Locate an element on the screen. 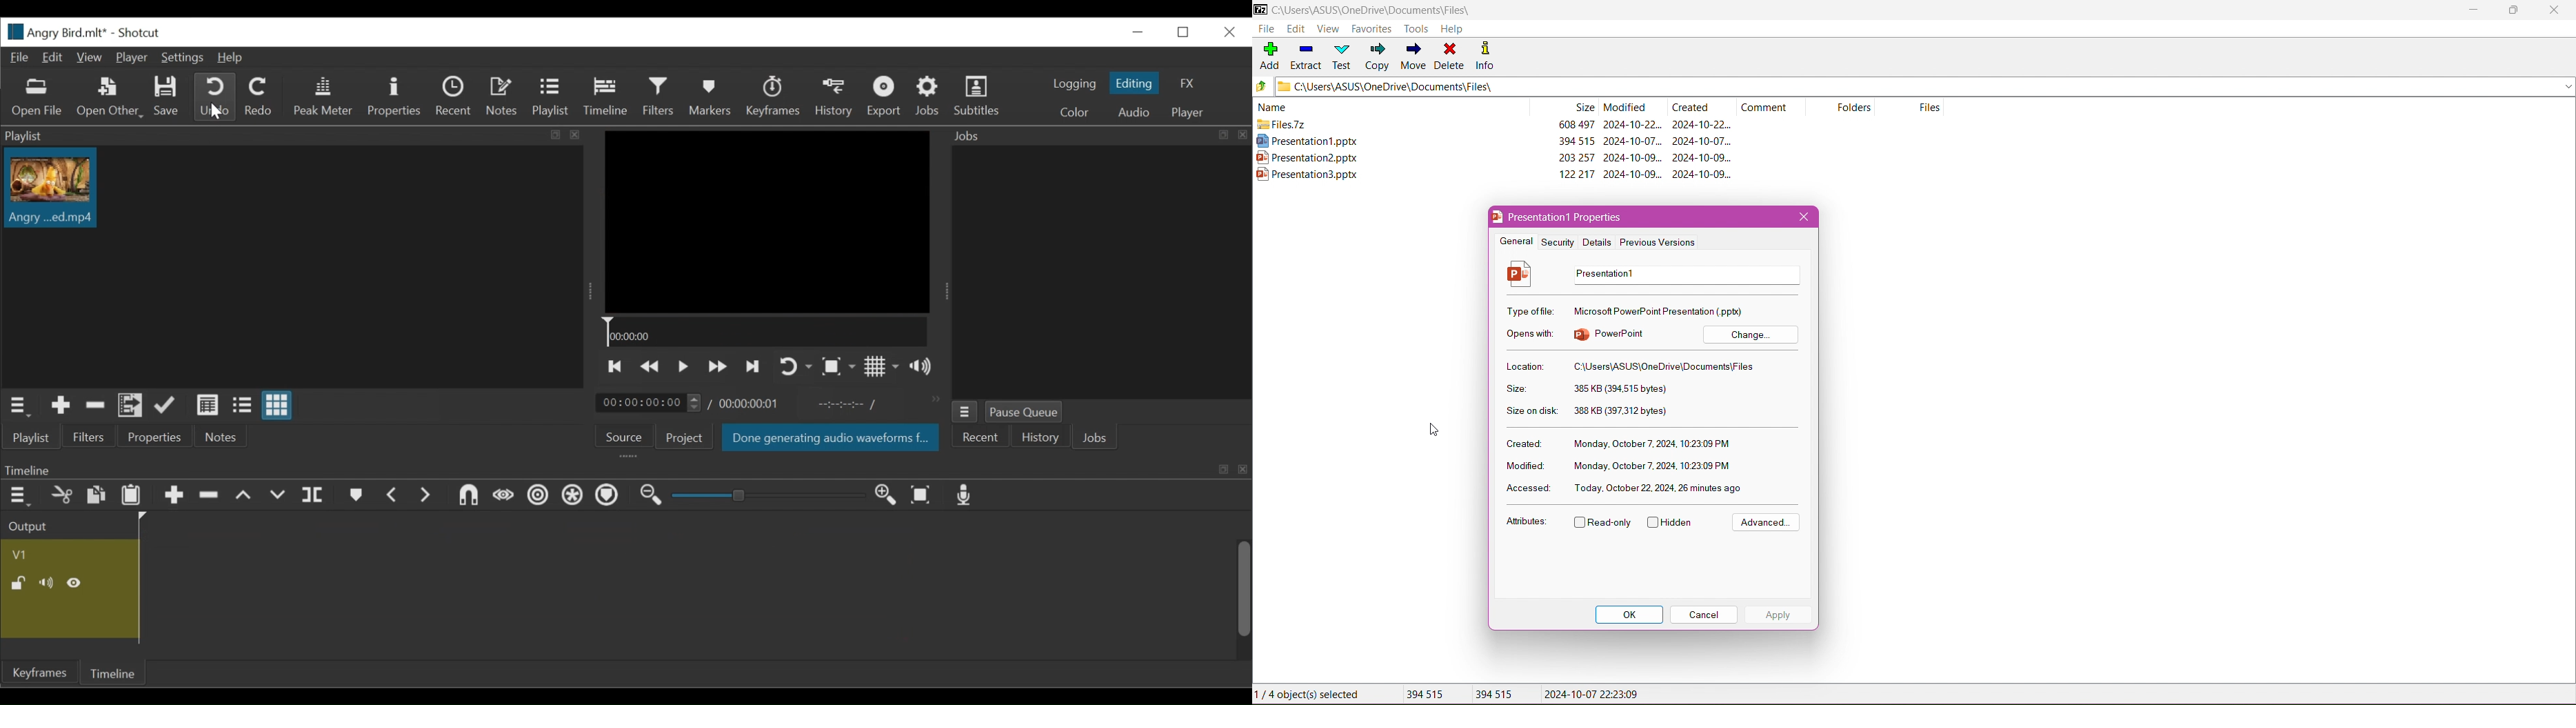  overwrite is located at coordinates (277, 497).